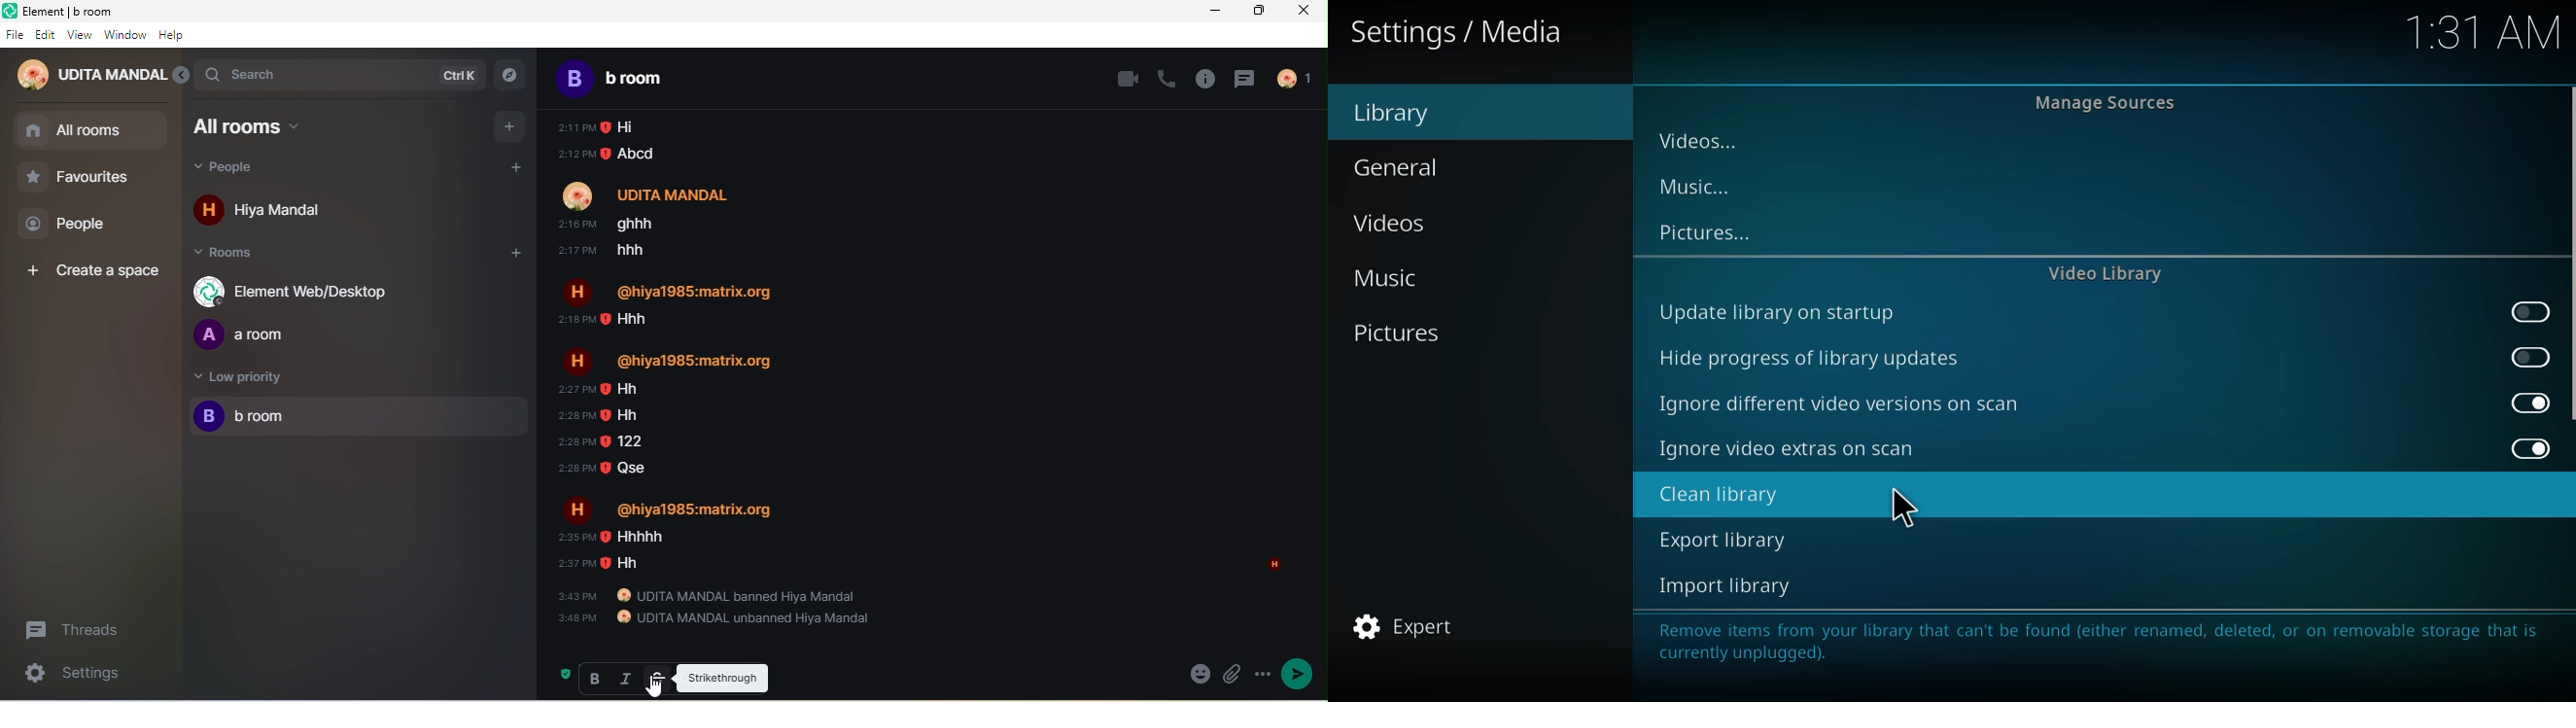 This screenshot has width=2576, height=728. I want to click on import library, so click(1726, 586).